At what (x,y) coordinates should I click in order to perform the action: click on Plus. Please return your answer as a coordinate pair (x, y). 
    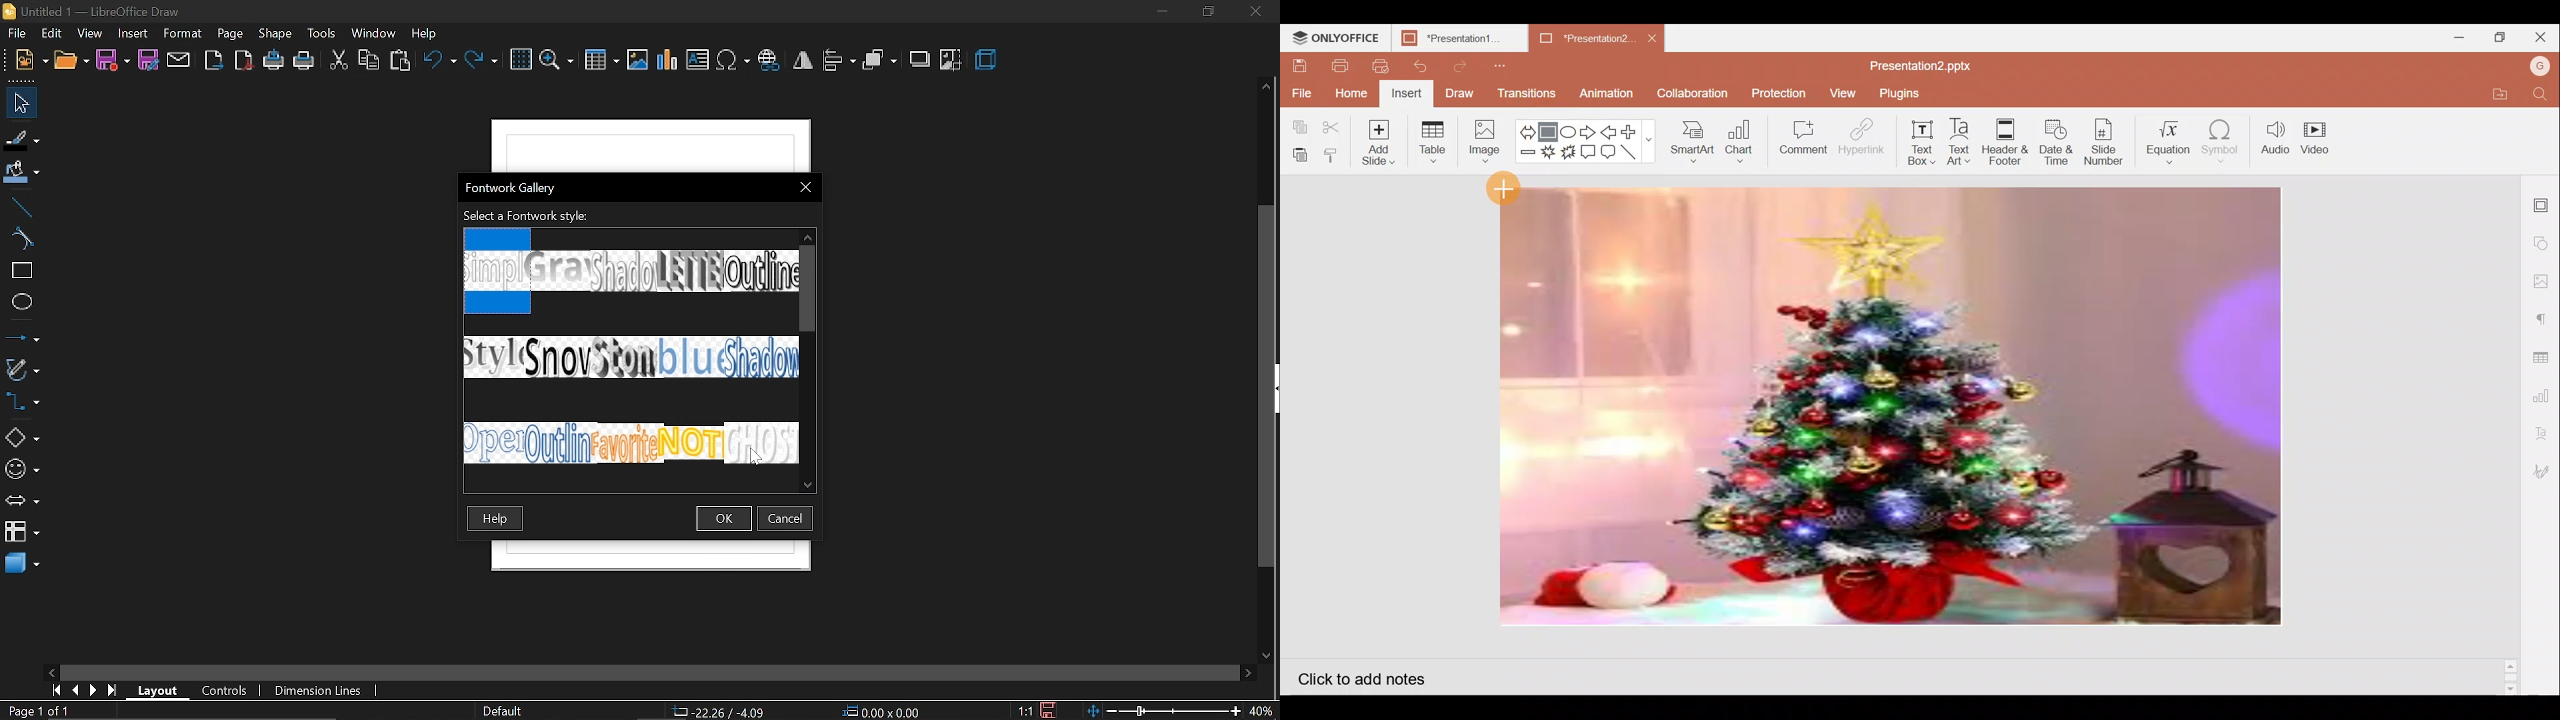
    Looking at the image, I should click on (1633, 132).